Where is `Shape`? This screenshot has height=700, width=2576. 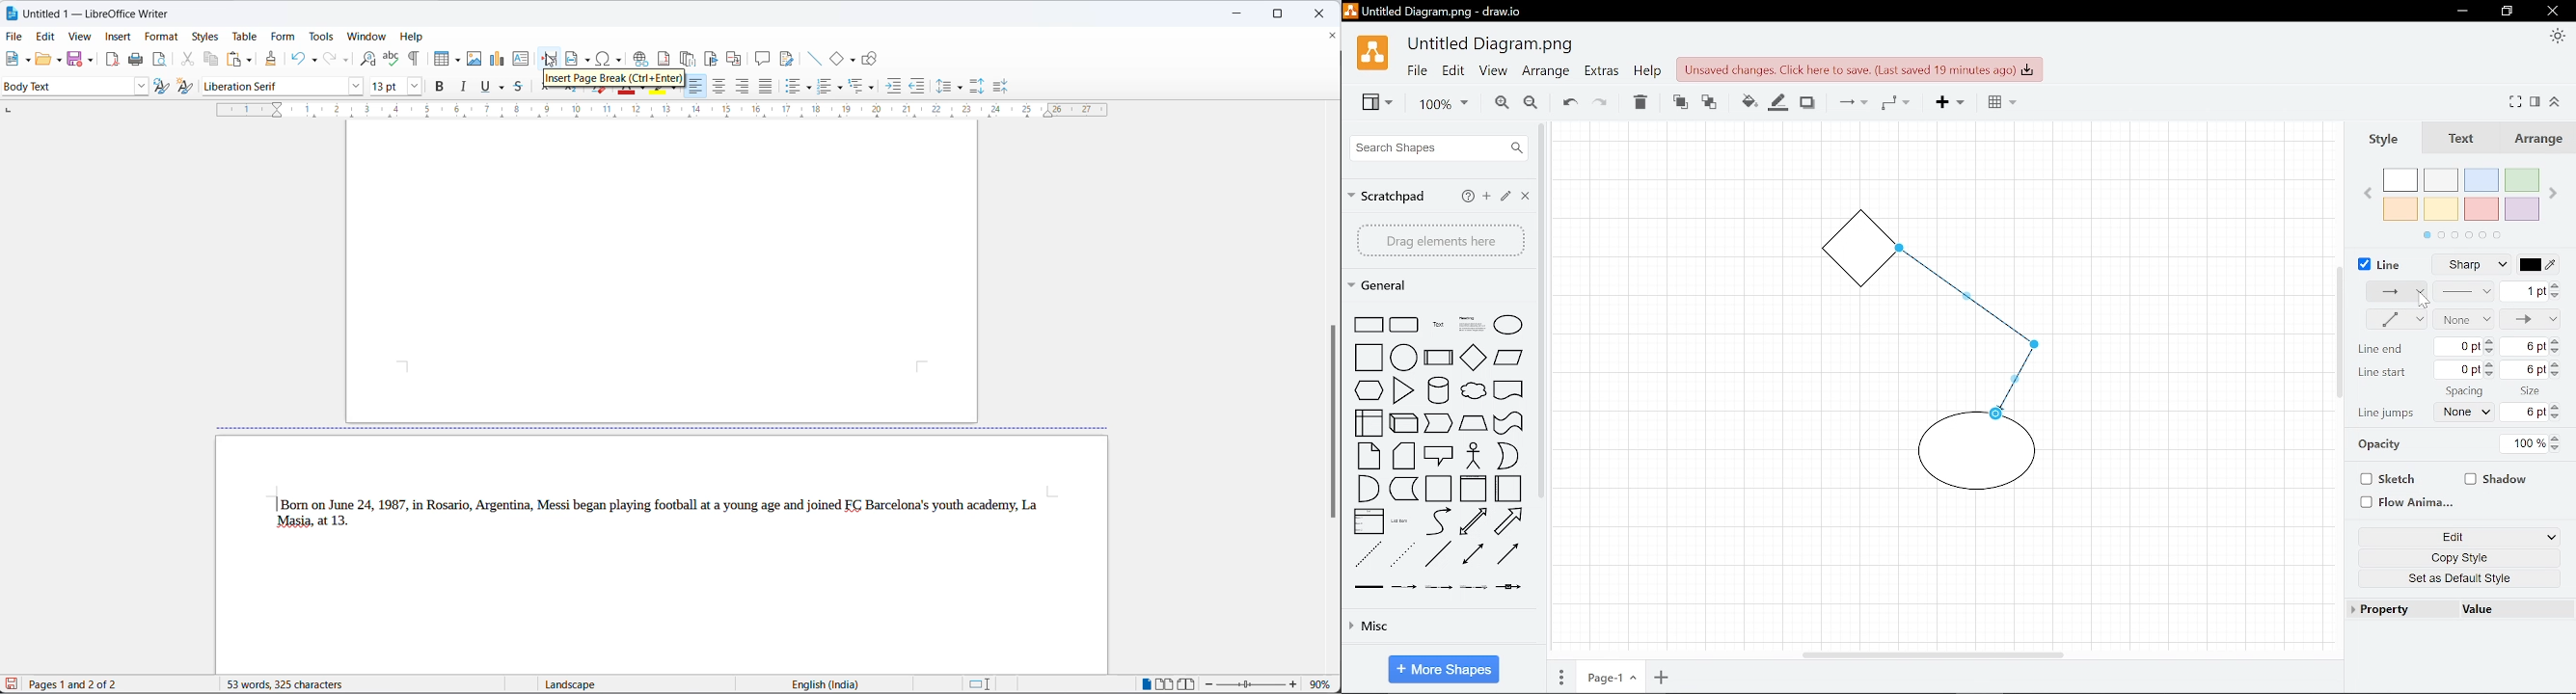
Shape is located at coordinates (1366, 324).